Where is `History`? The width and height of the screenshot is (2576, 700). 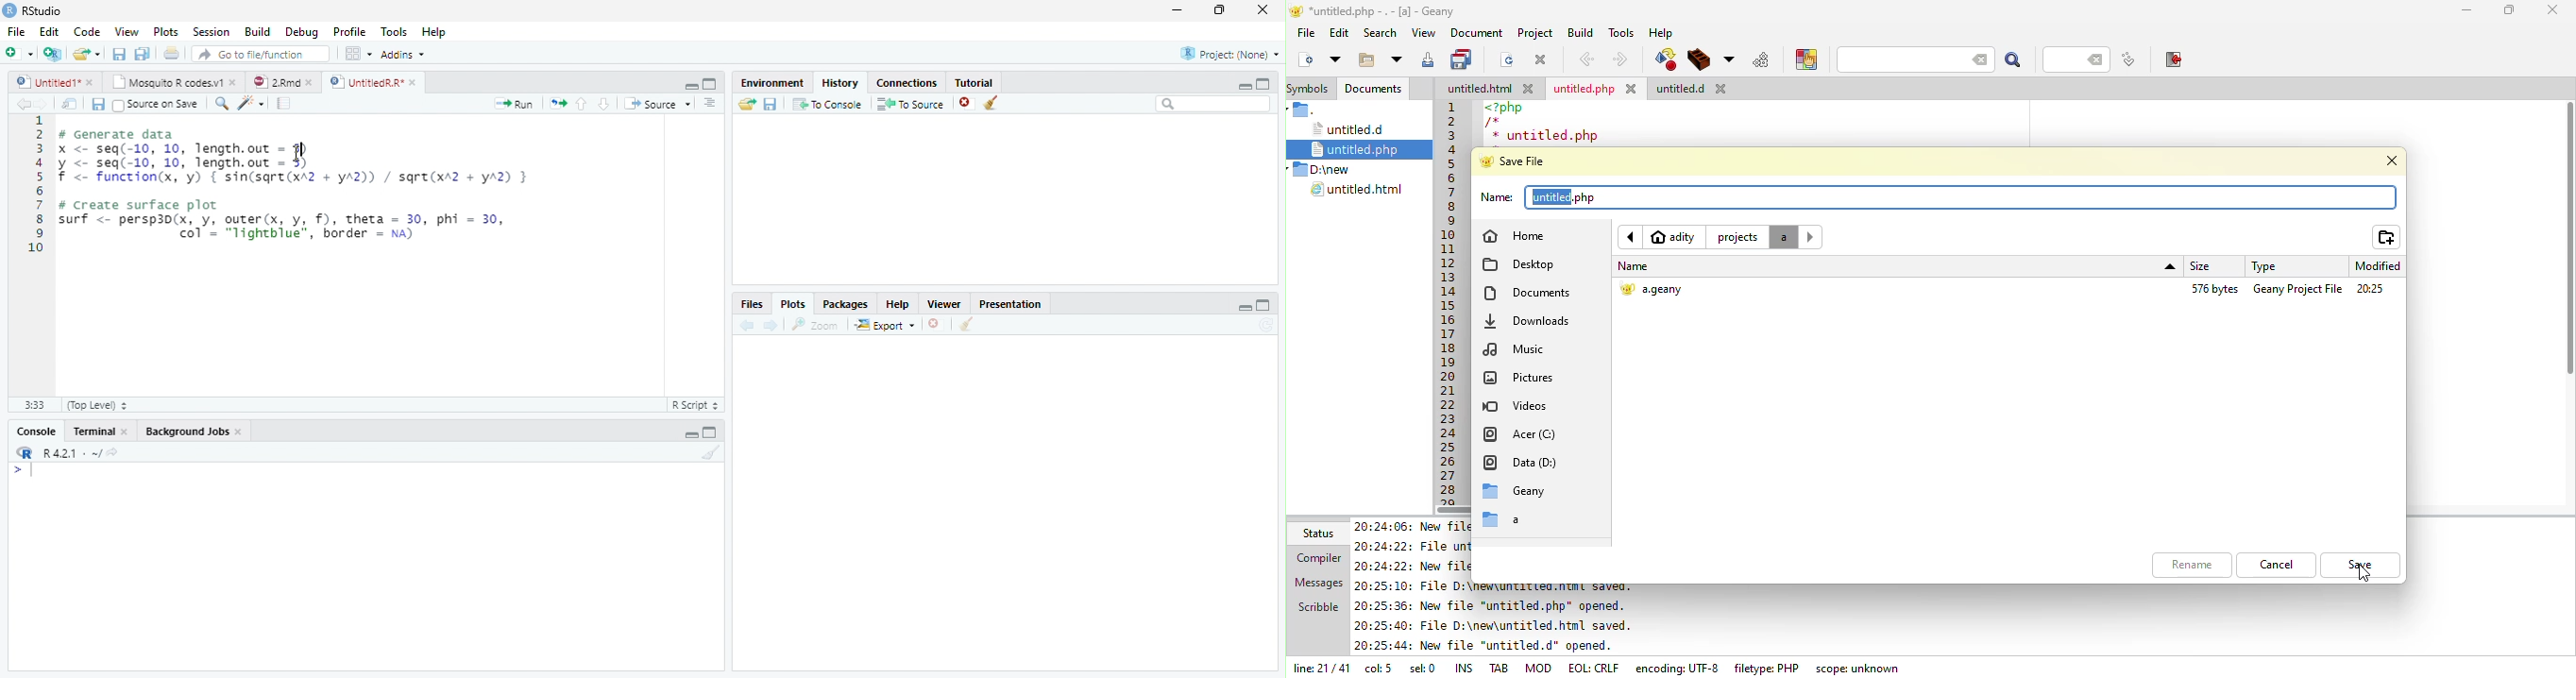
History is located at coordinates (841, 82).